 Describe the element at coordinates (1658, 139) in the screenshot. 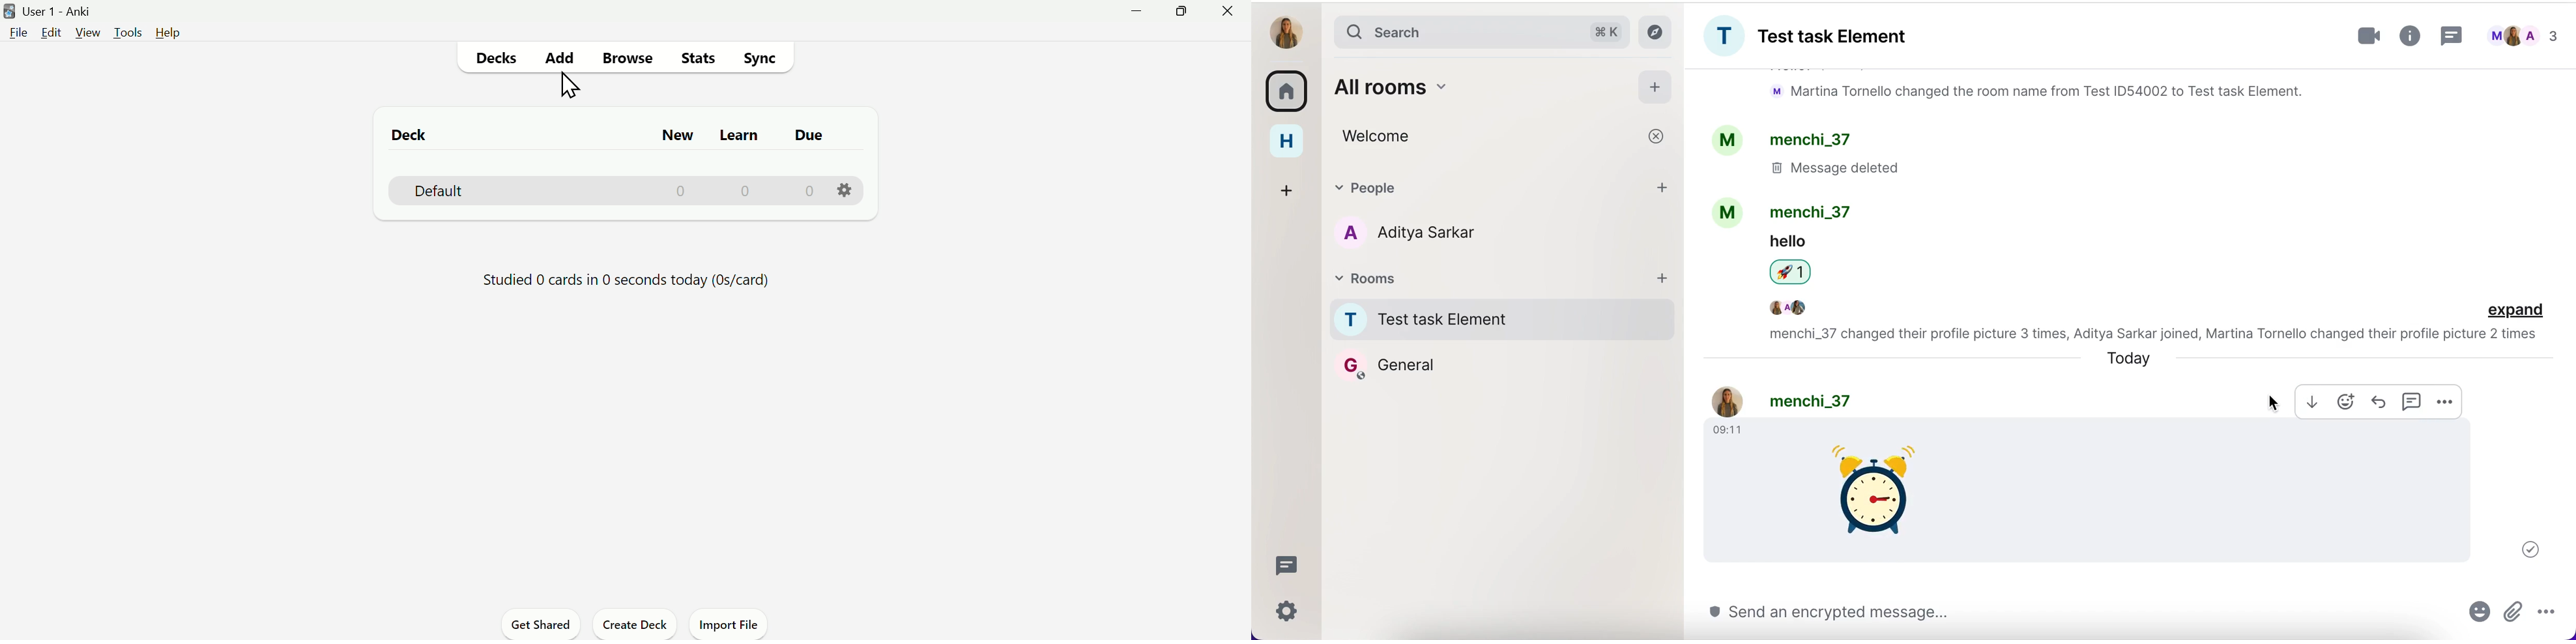

I see `cancel` at that location.